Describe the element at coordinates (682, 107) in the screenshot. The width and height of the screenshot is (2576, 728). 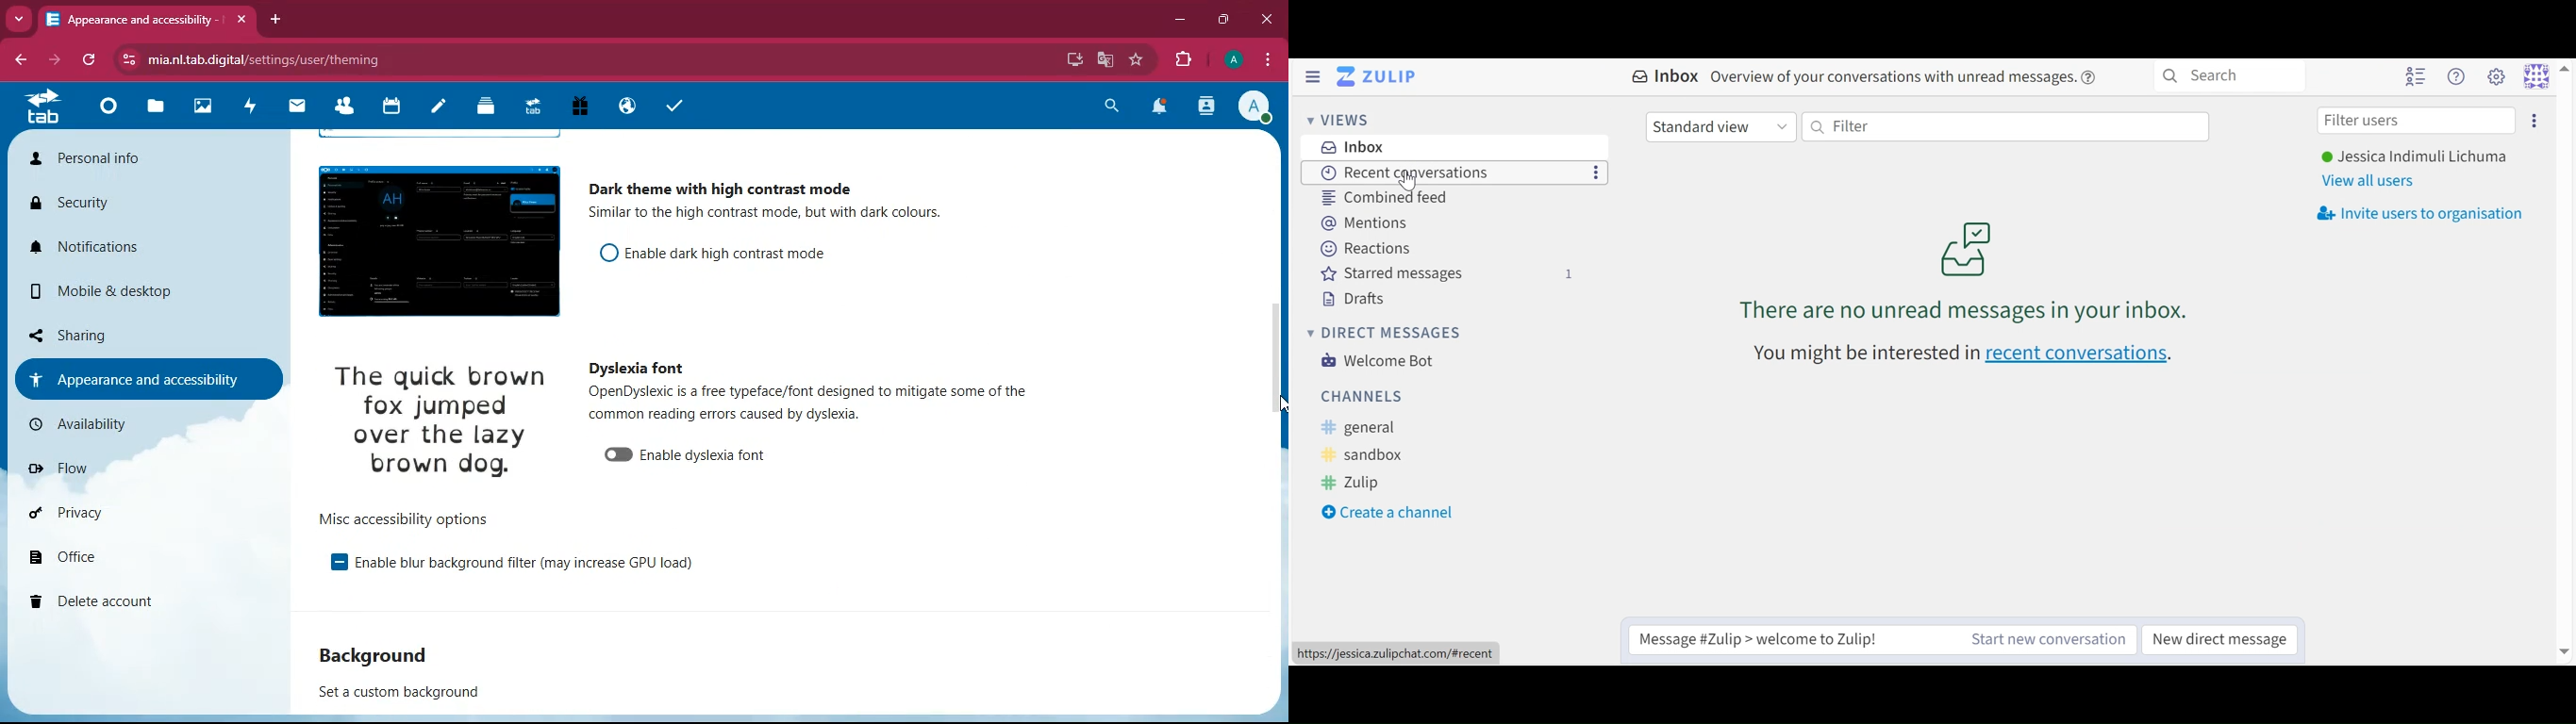
I see `tasks` at that location.